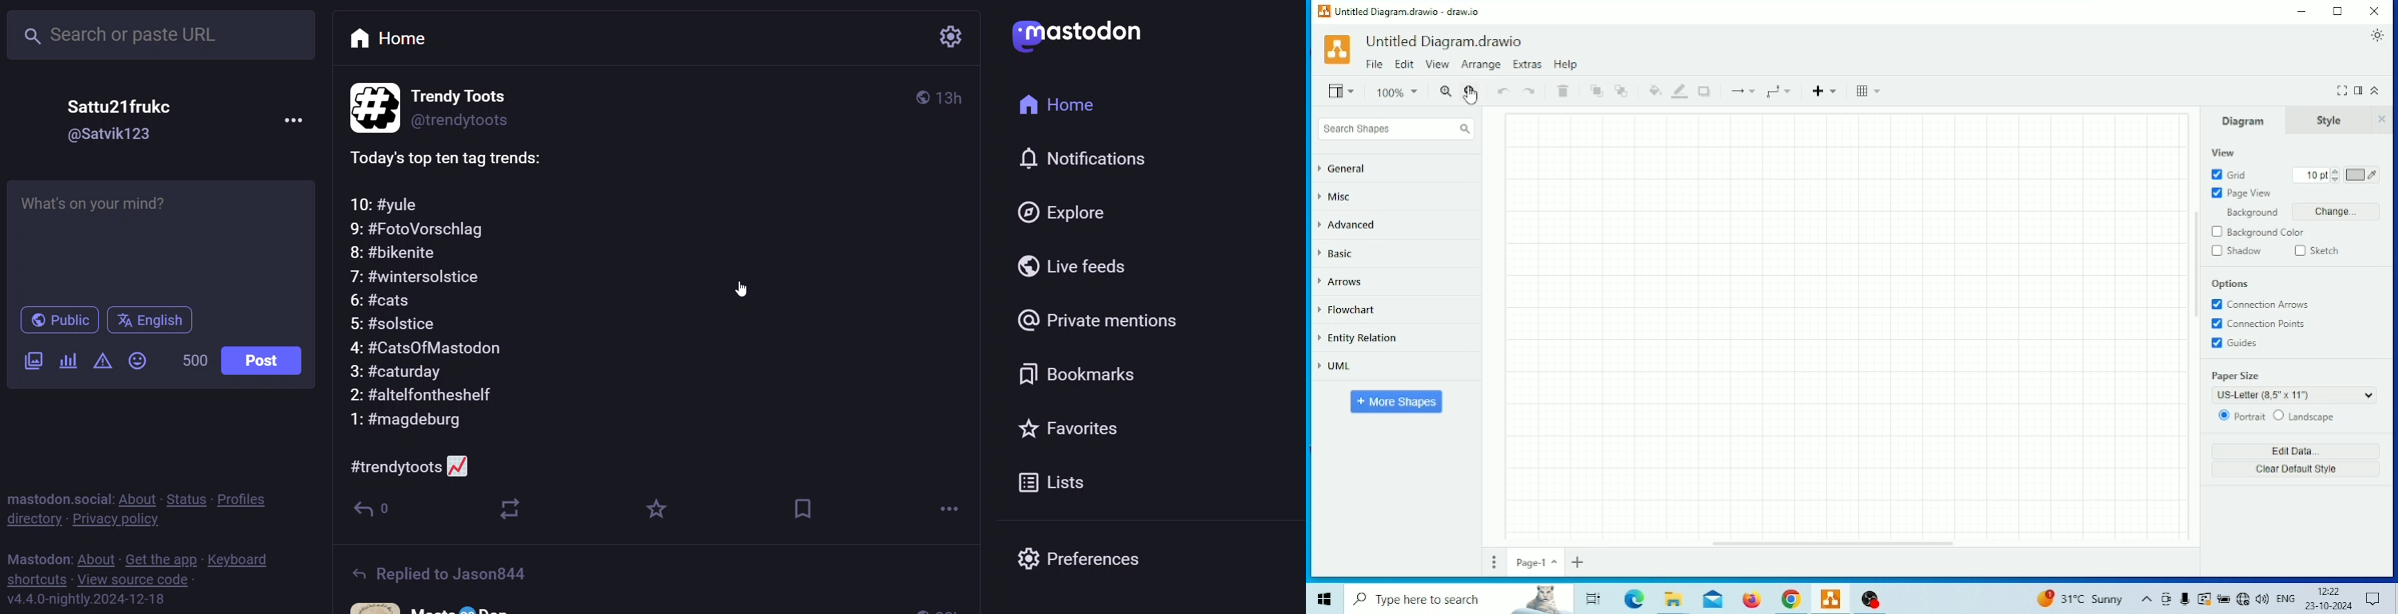 Image resolution: width=2408 pixels, height=616 pixels. Describe the element at coordinates (37, 579) in the screenshot. I see `shortcut` at that location.